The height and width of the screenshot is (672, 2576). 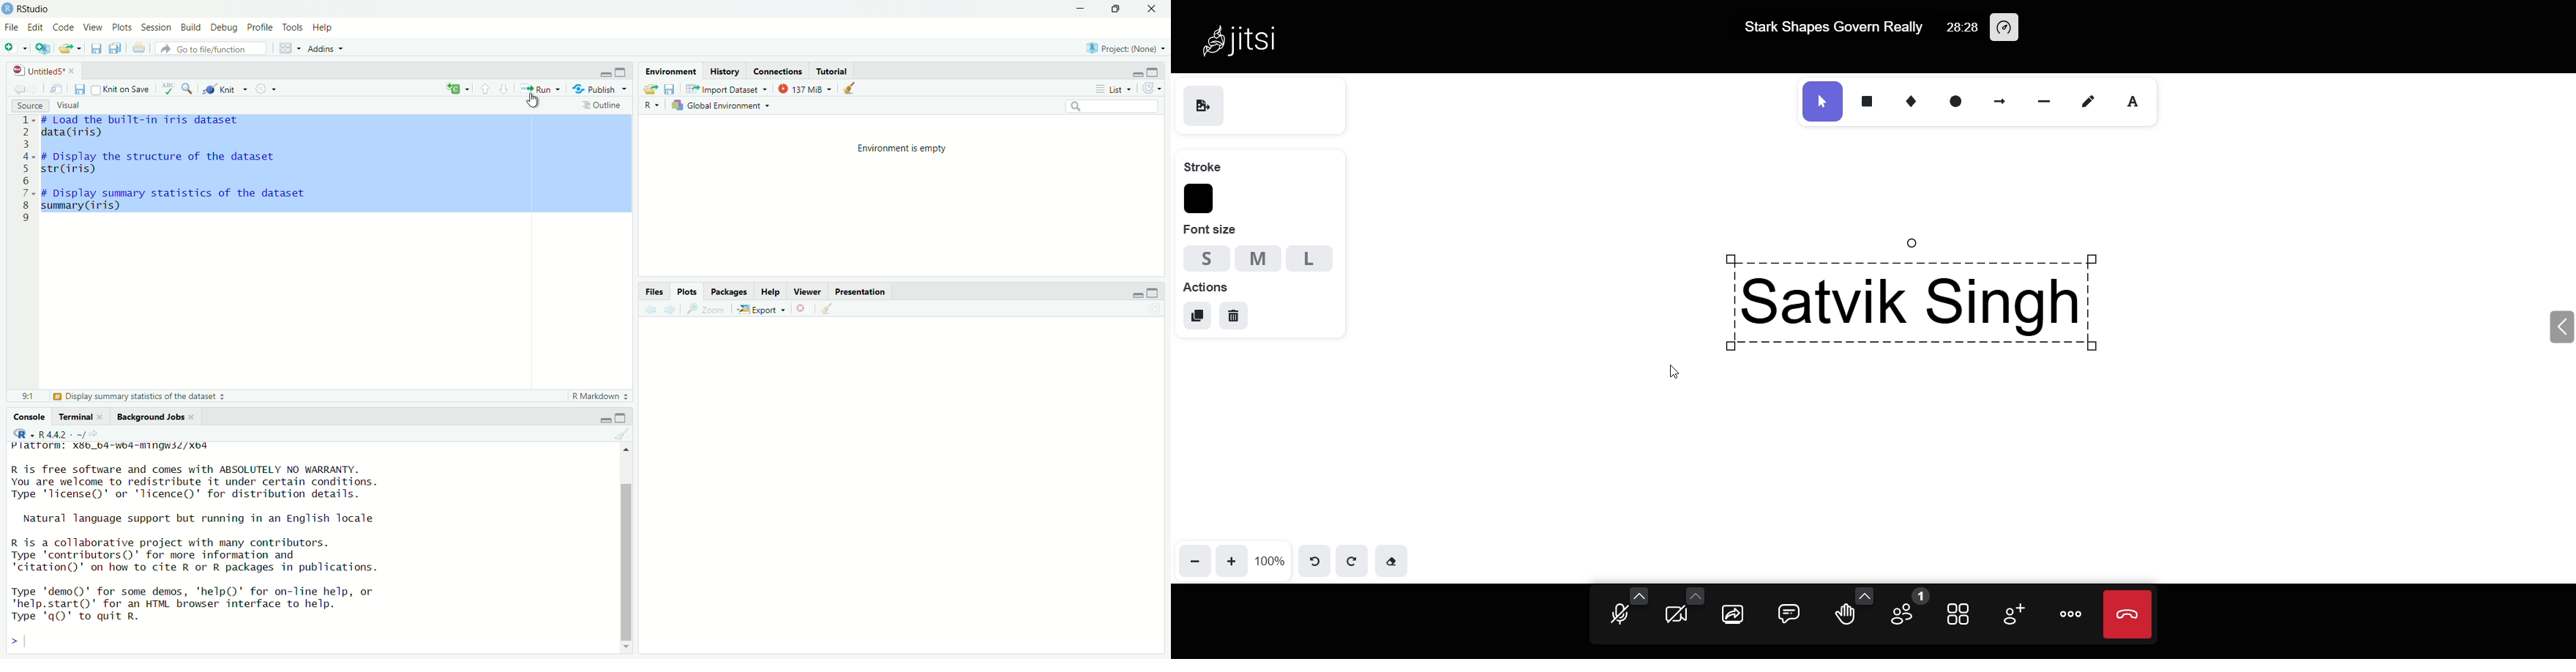 I want to click on Maximize, so click(x=1117, y=8).